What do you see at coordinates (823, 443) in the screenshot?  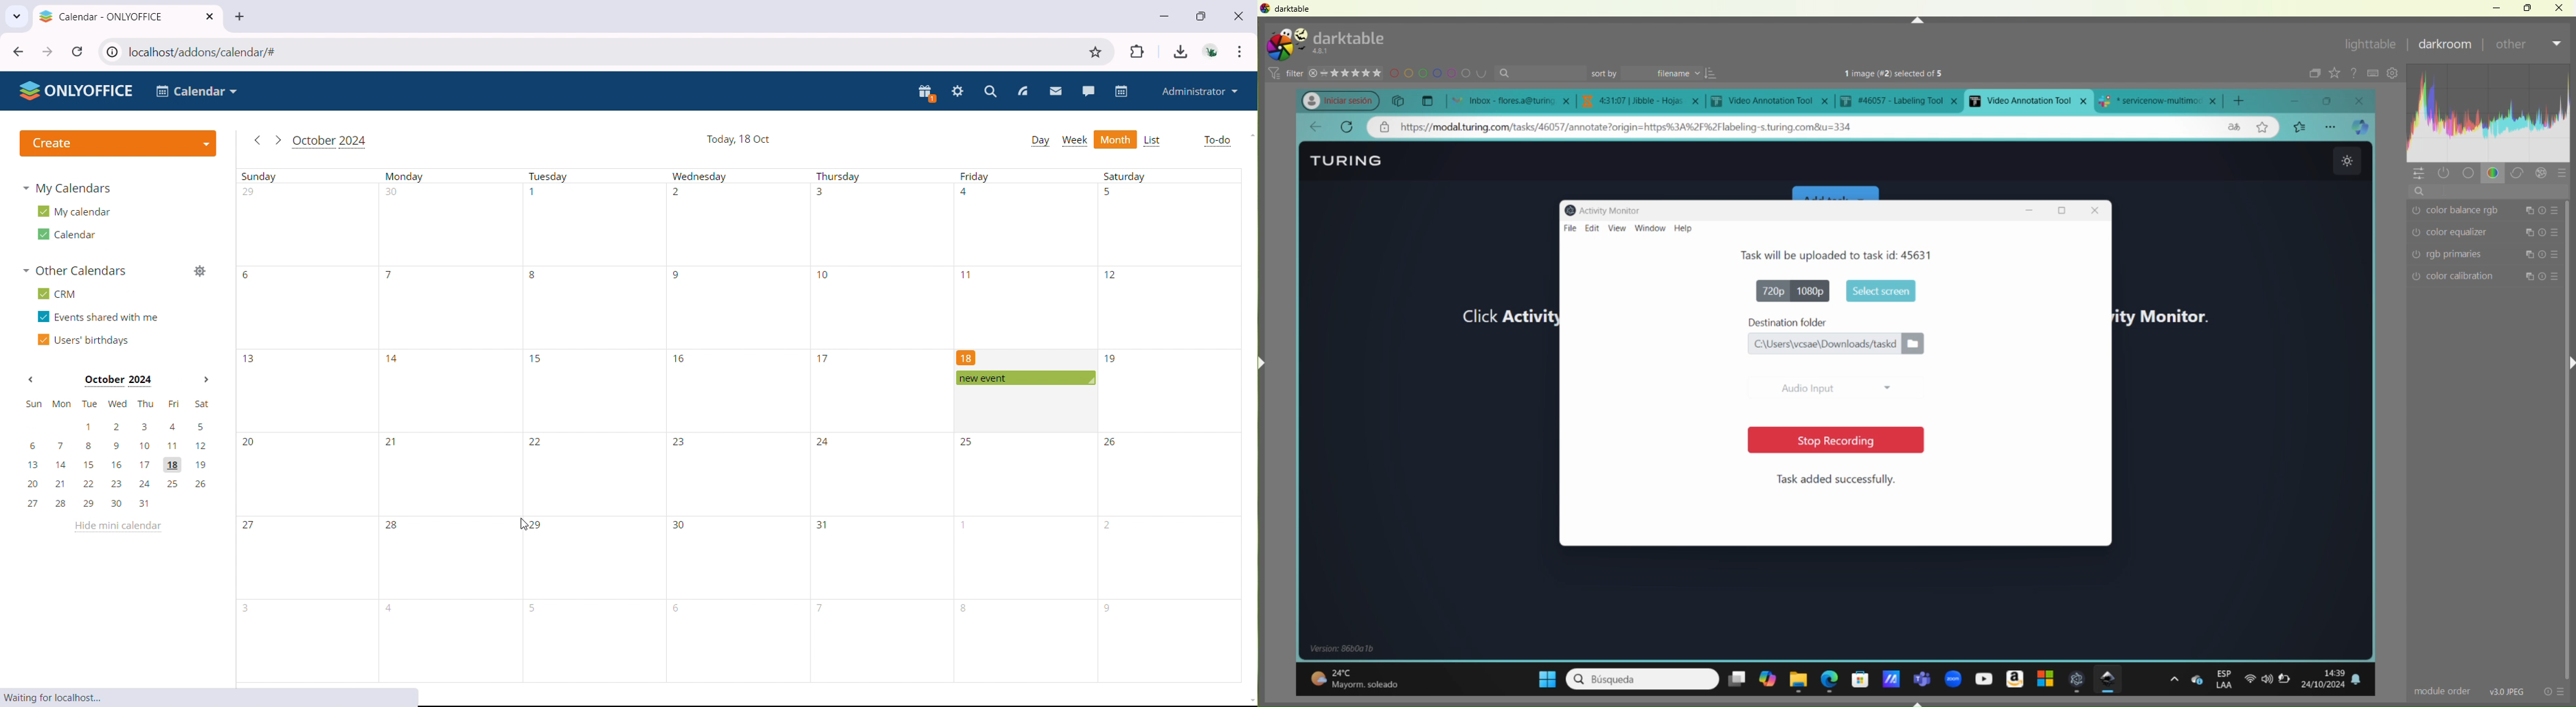 I see `24` at bounding box center [823, 443].